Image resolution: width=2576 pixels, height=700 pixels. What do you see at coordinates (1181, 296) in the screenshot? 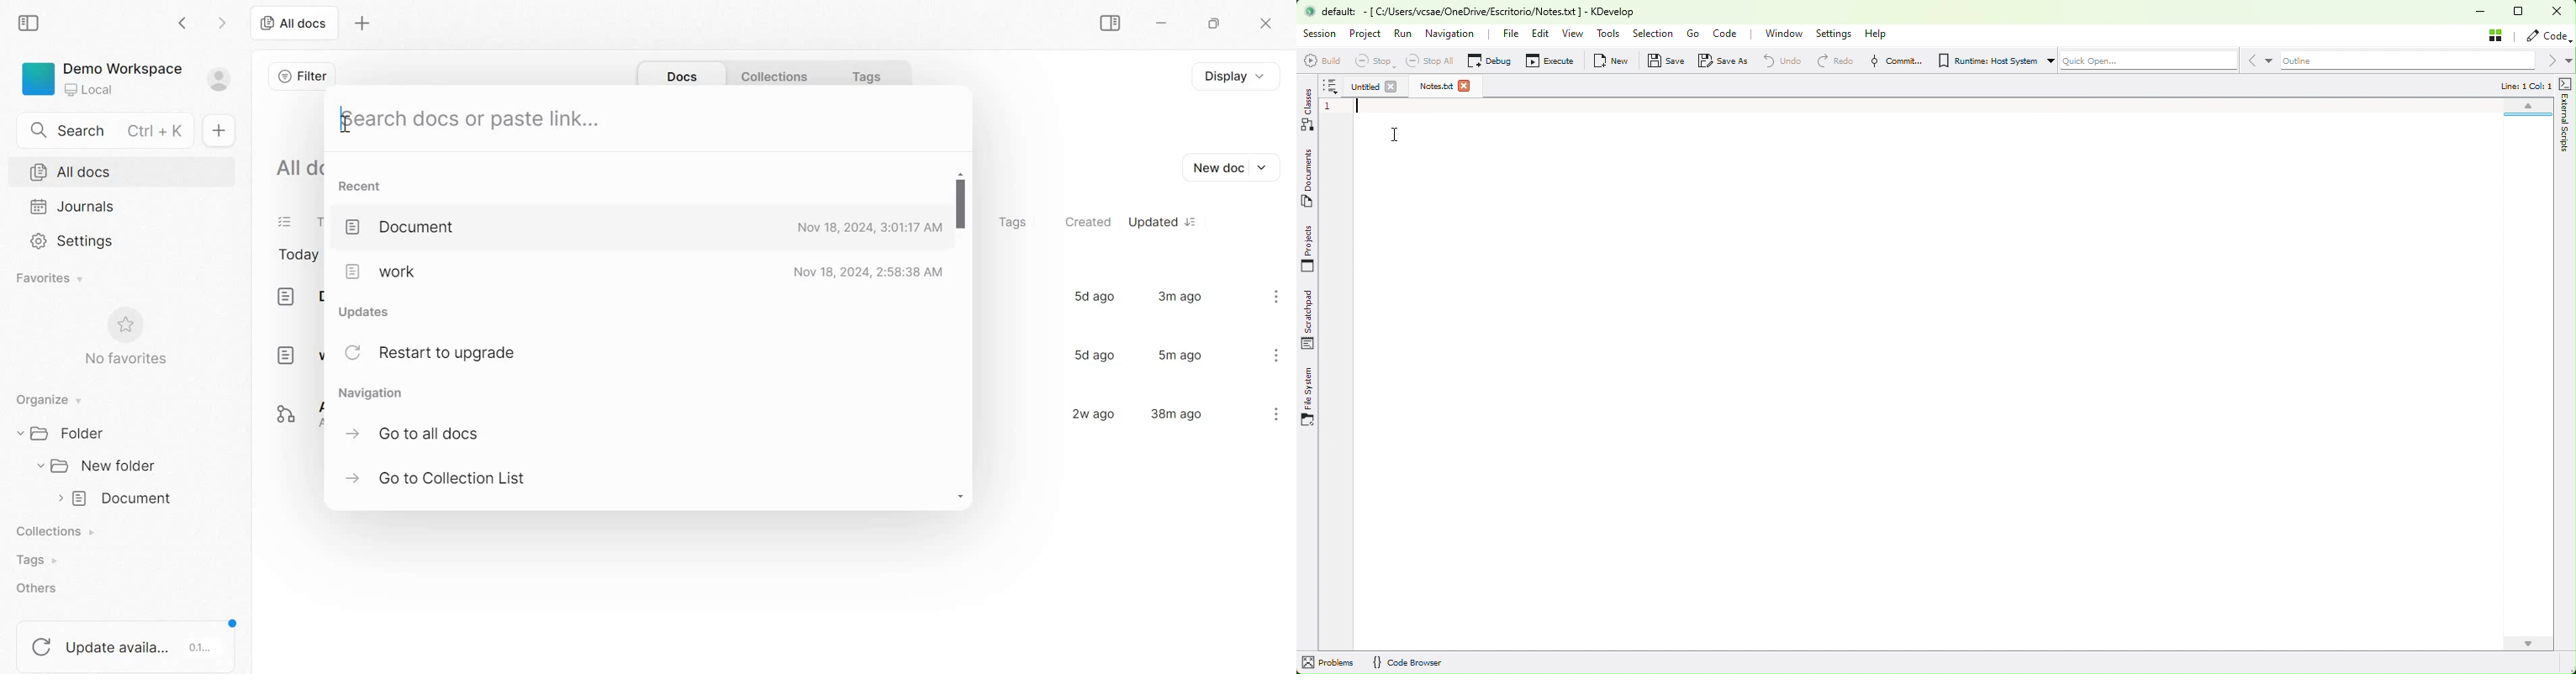
I see `3m ago` at bounding box center [1181, 296].